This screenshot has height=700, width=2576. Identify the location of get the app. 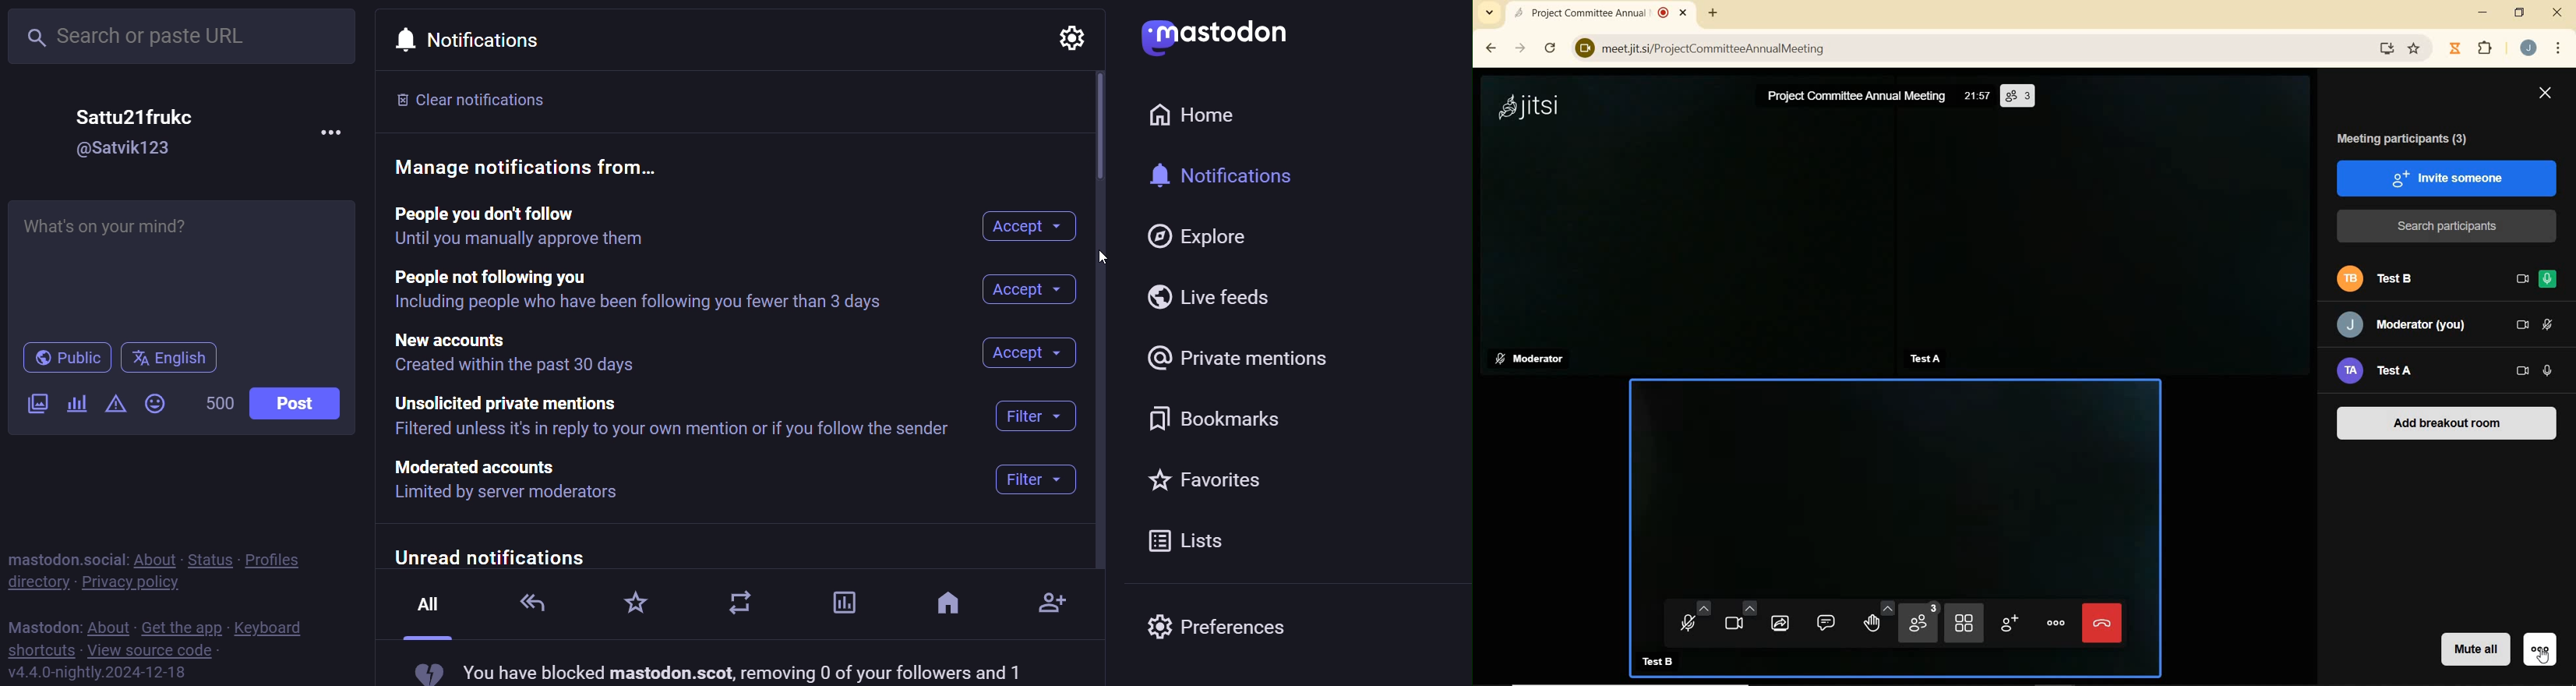
(180, 626).